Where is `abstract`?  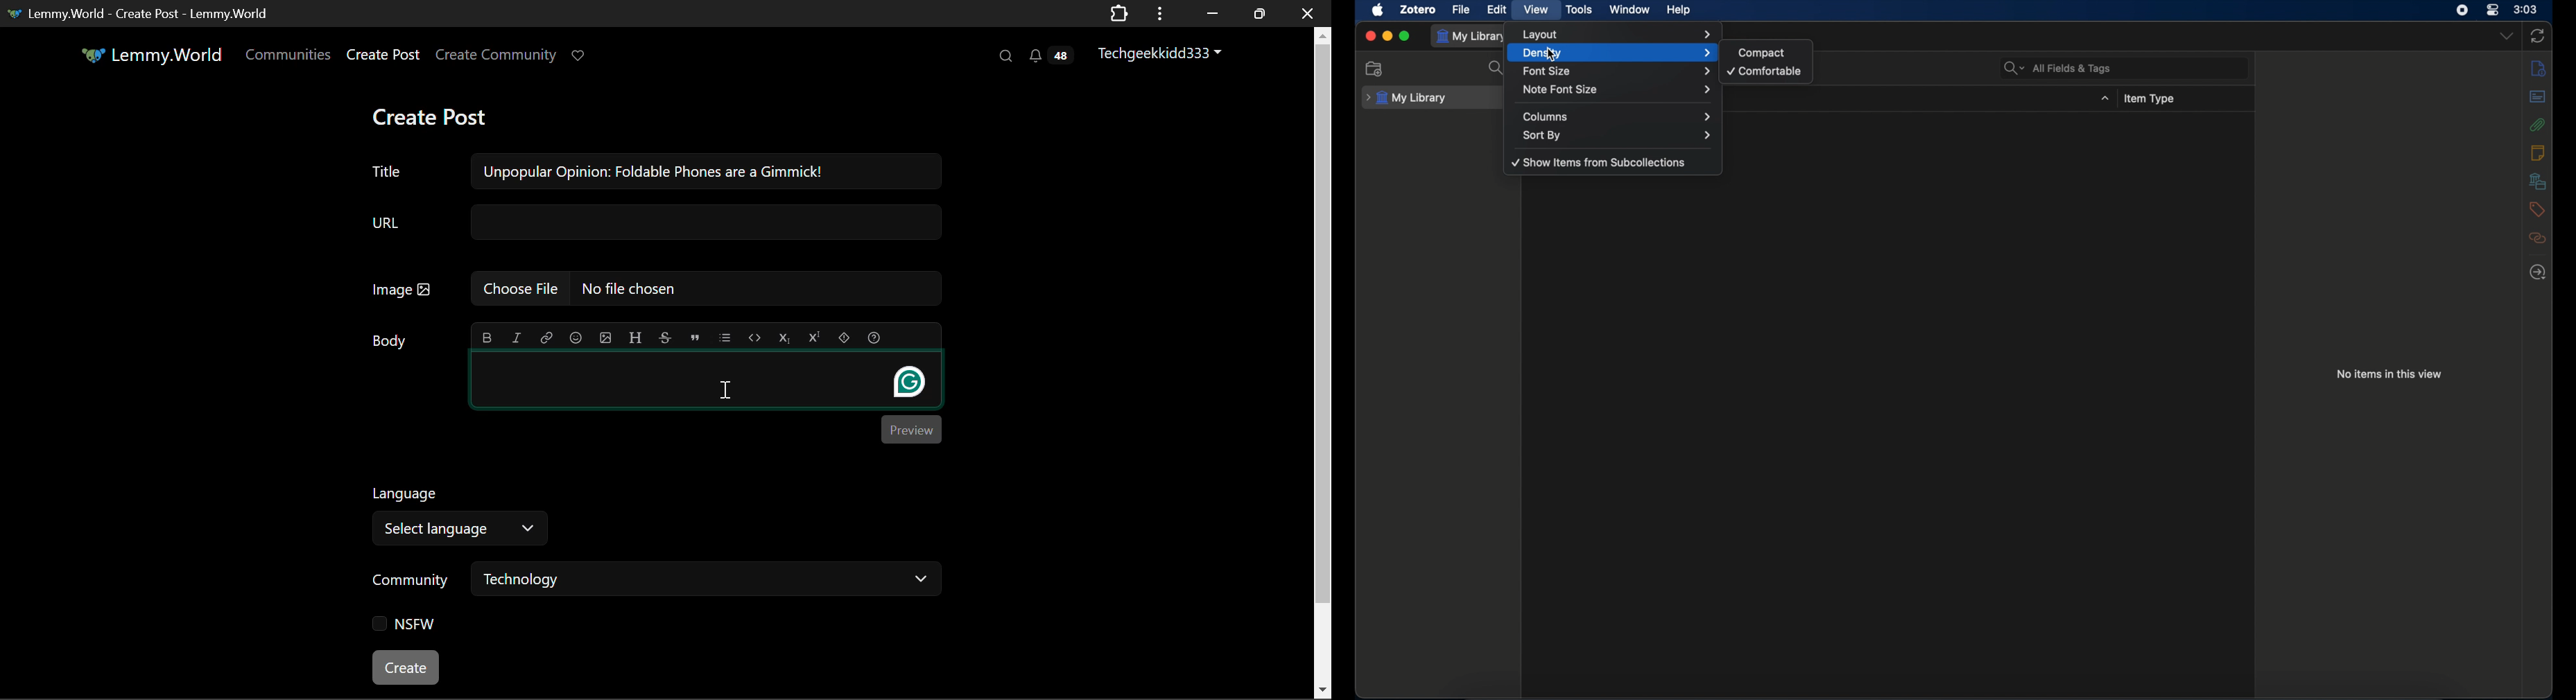
abstract is located at coordinates (2538, 96).